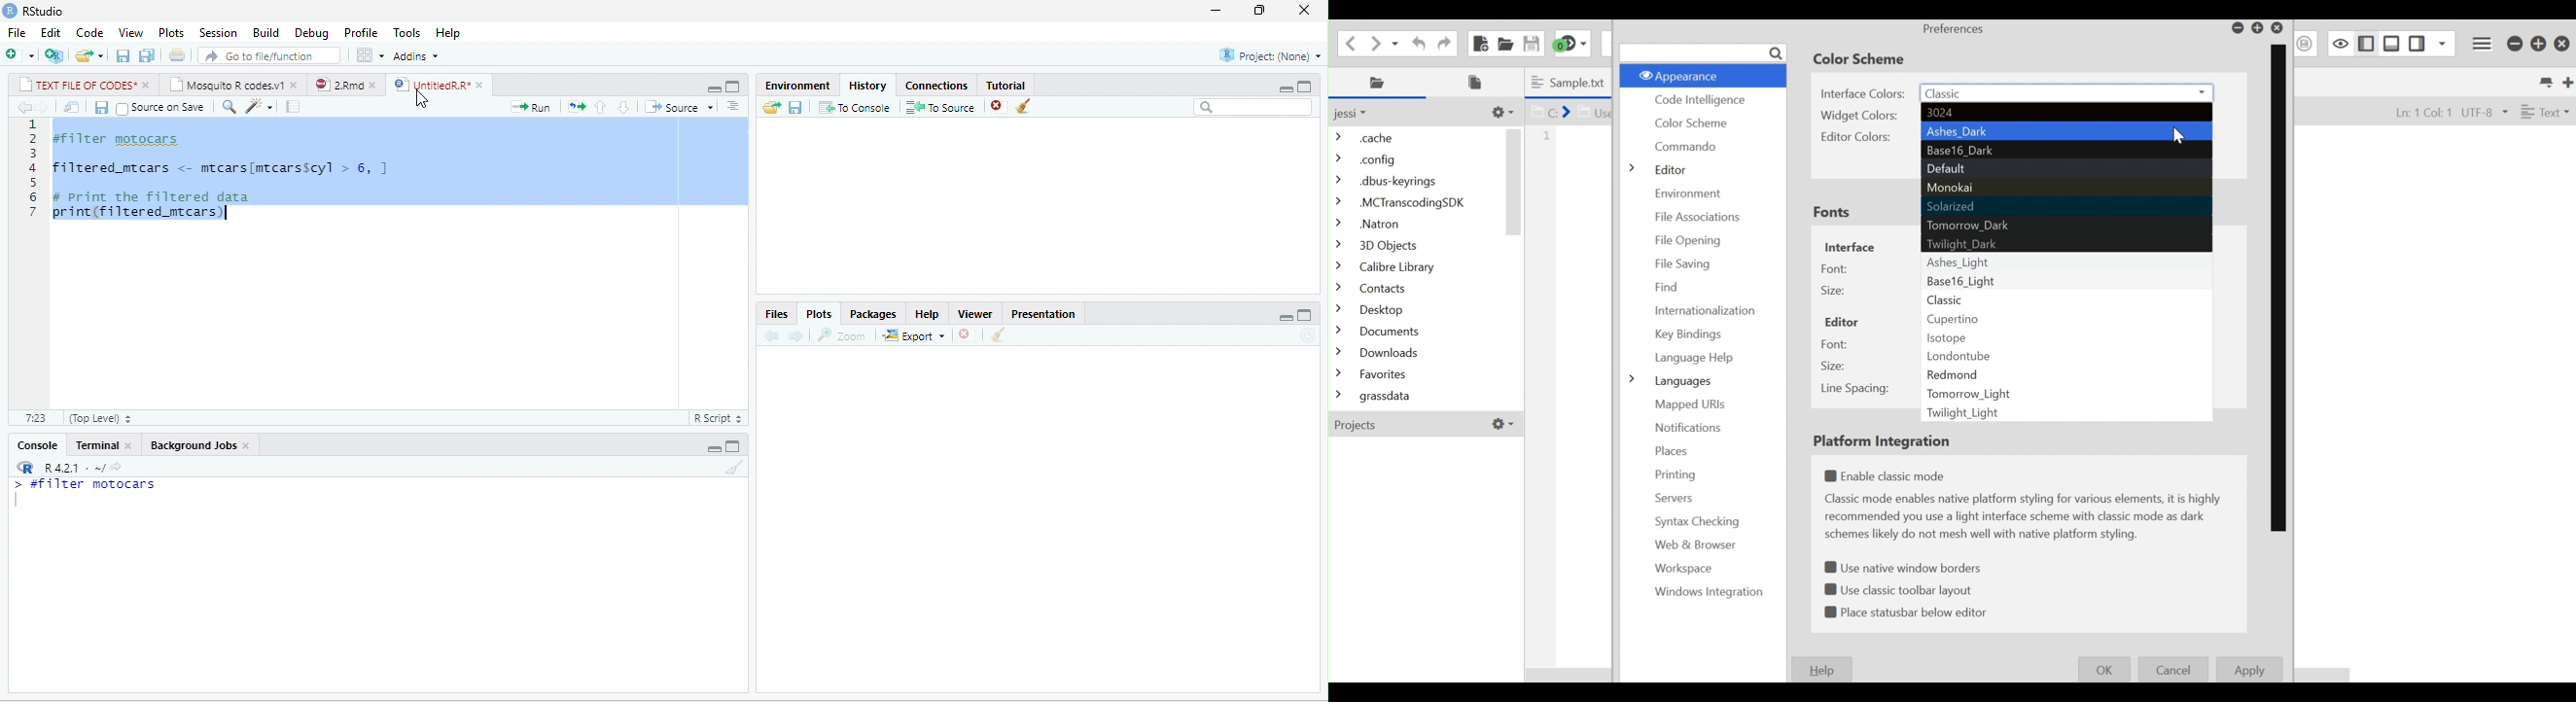 The width and height of the screenshot is (2576, 728). I want to click on Internationalization, so click(1707, 311).